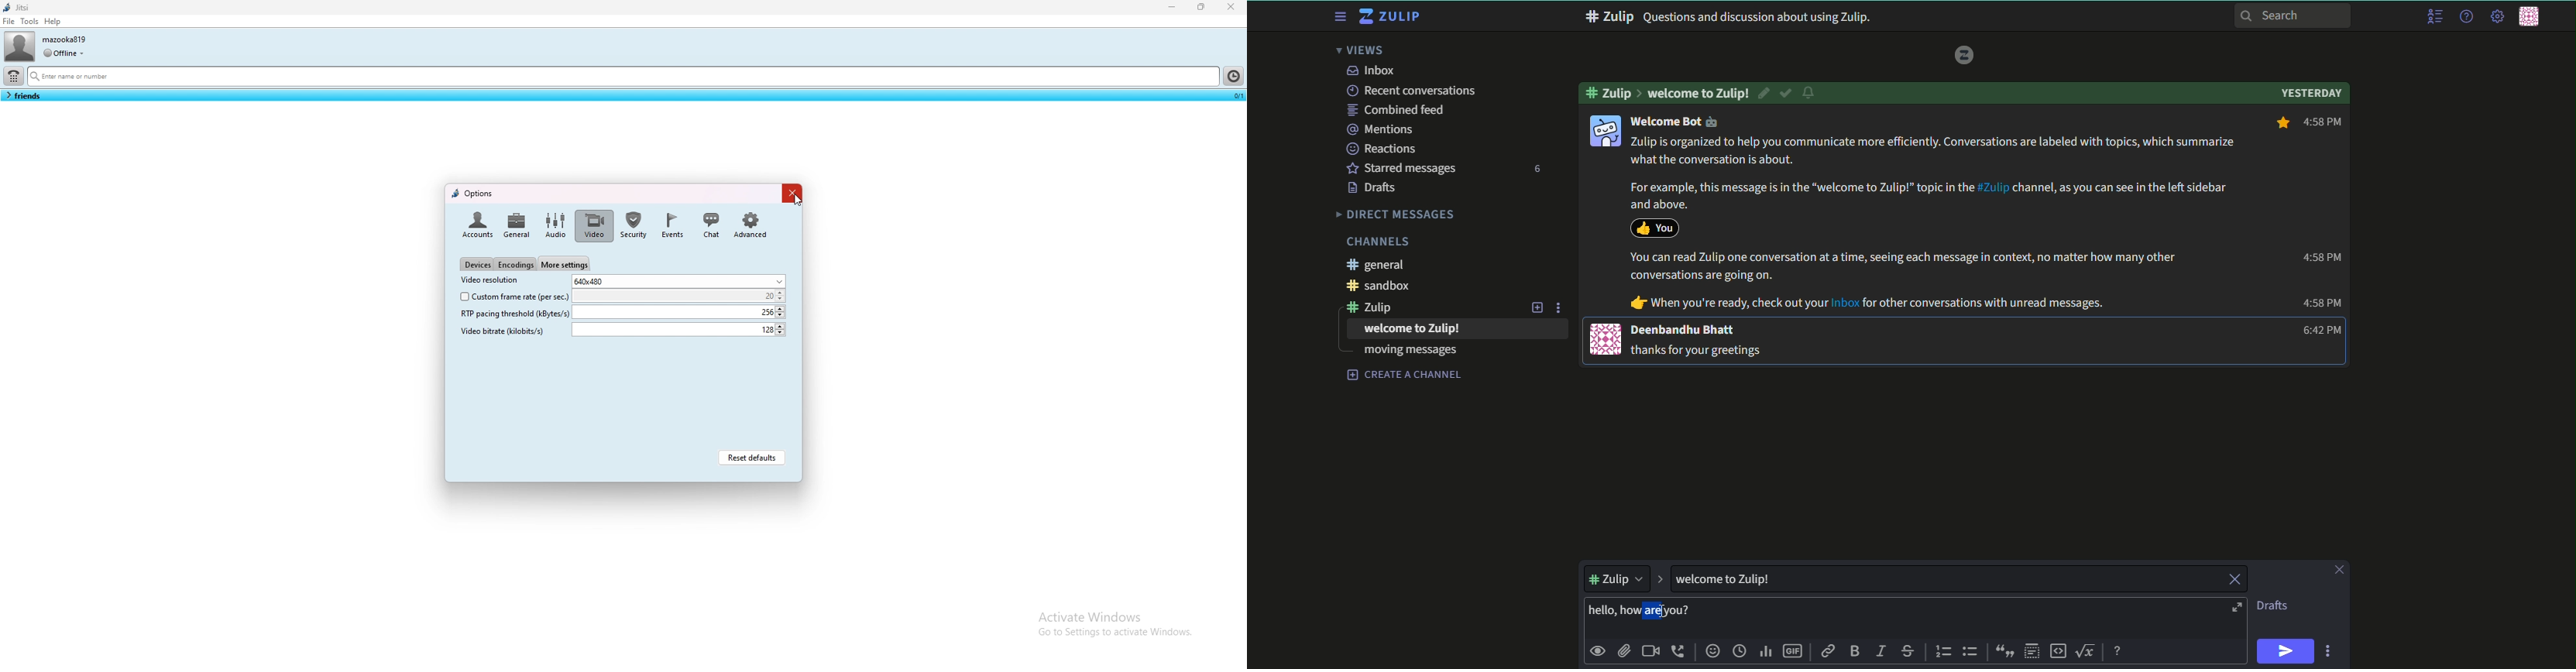  What do you see at coordinates (1811, 94) in the screenshot?
I see `notification` at bounding box center [1811, 94].